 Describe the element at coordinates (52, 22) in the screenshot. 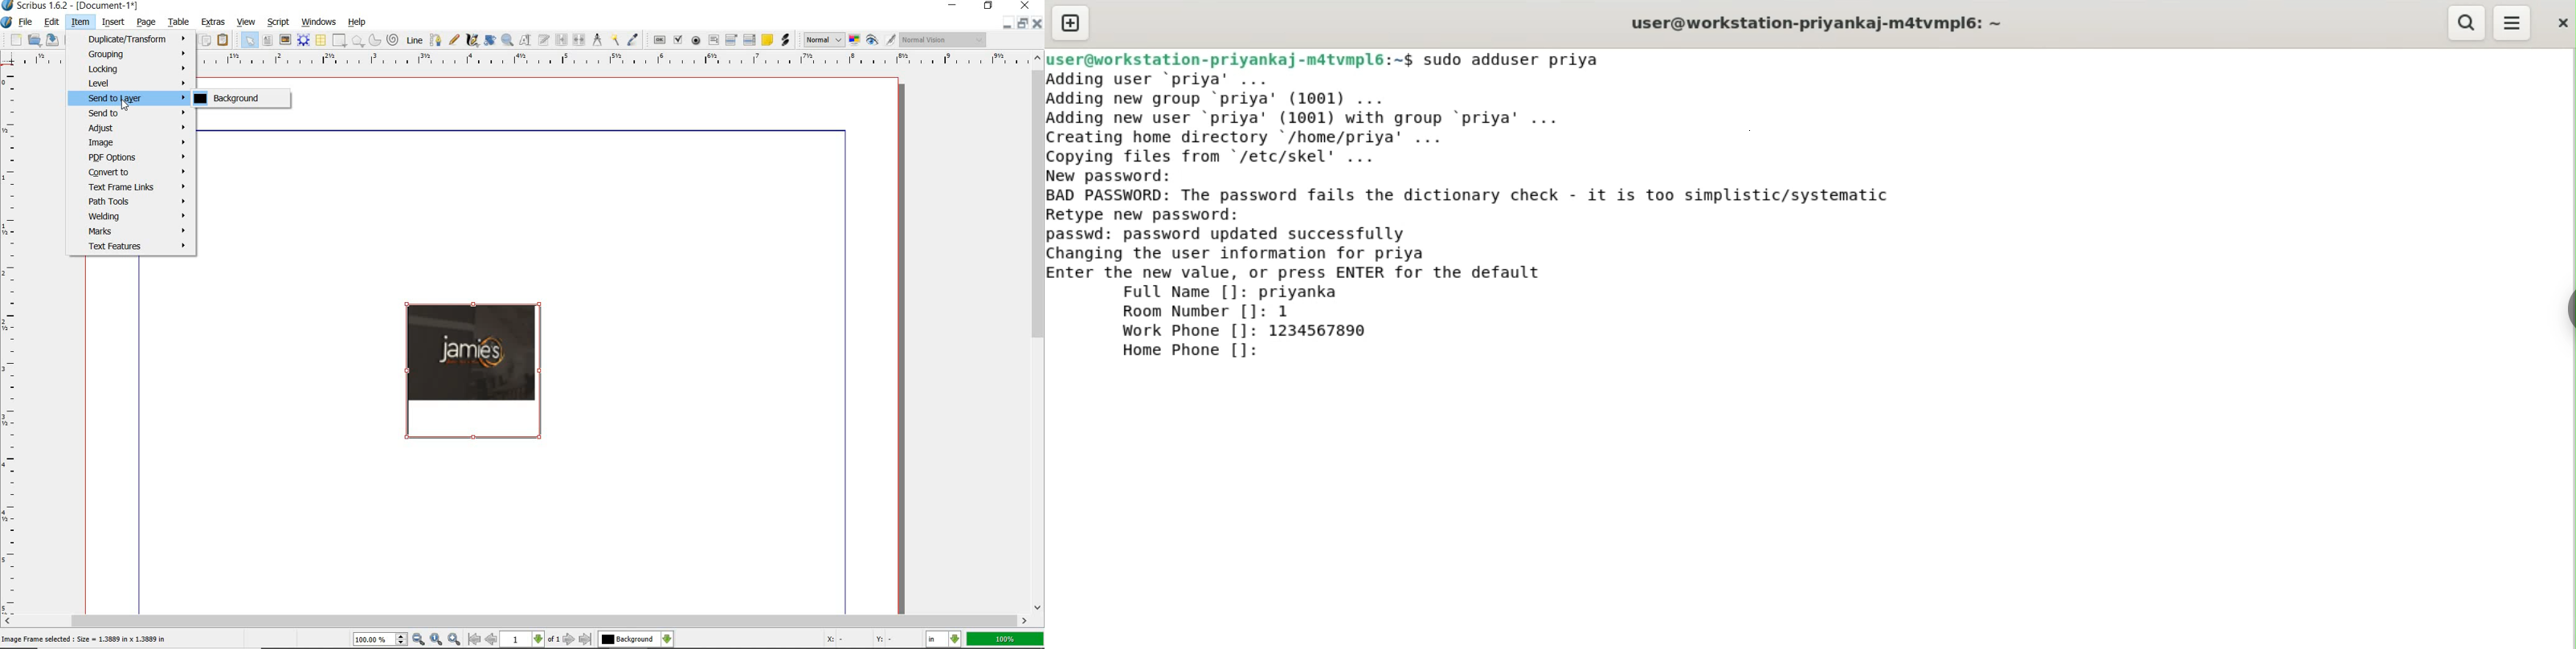

I see `edit` at that location.